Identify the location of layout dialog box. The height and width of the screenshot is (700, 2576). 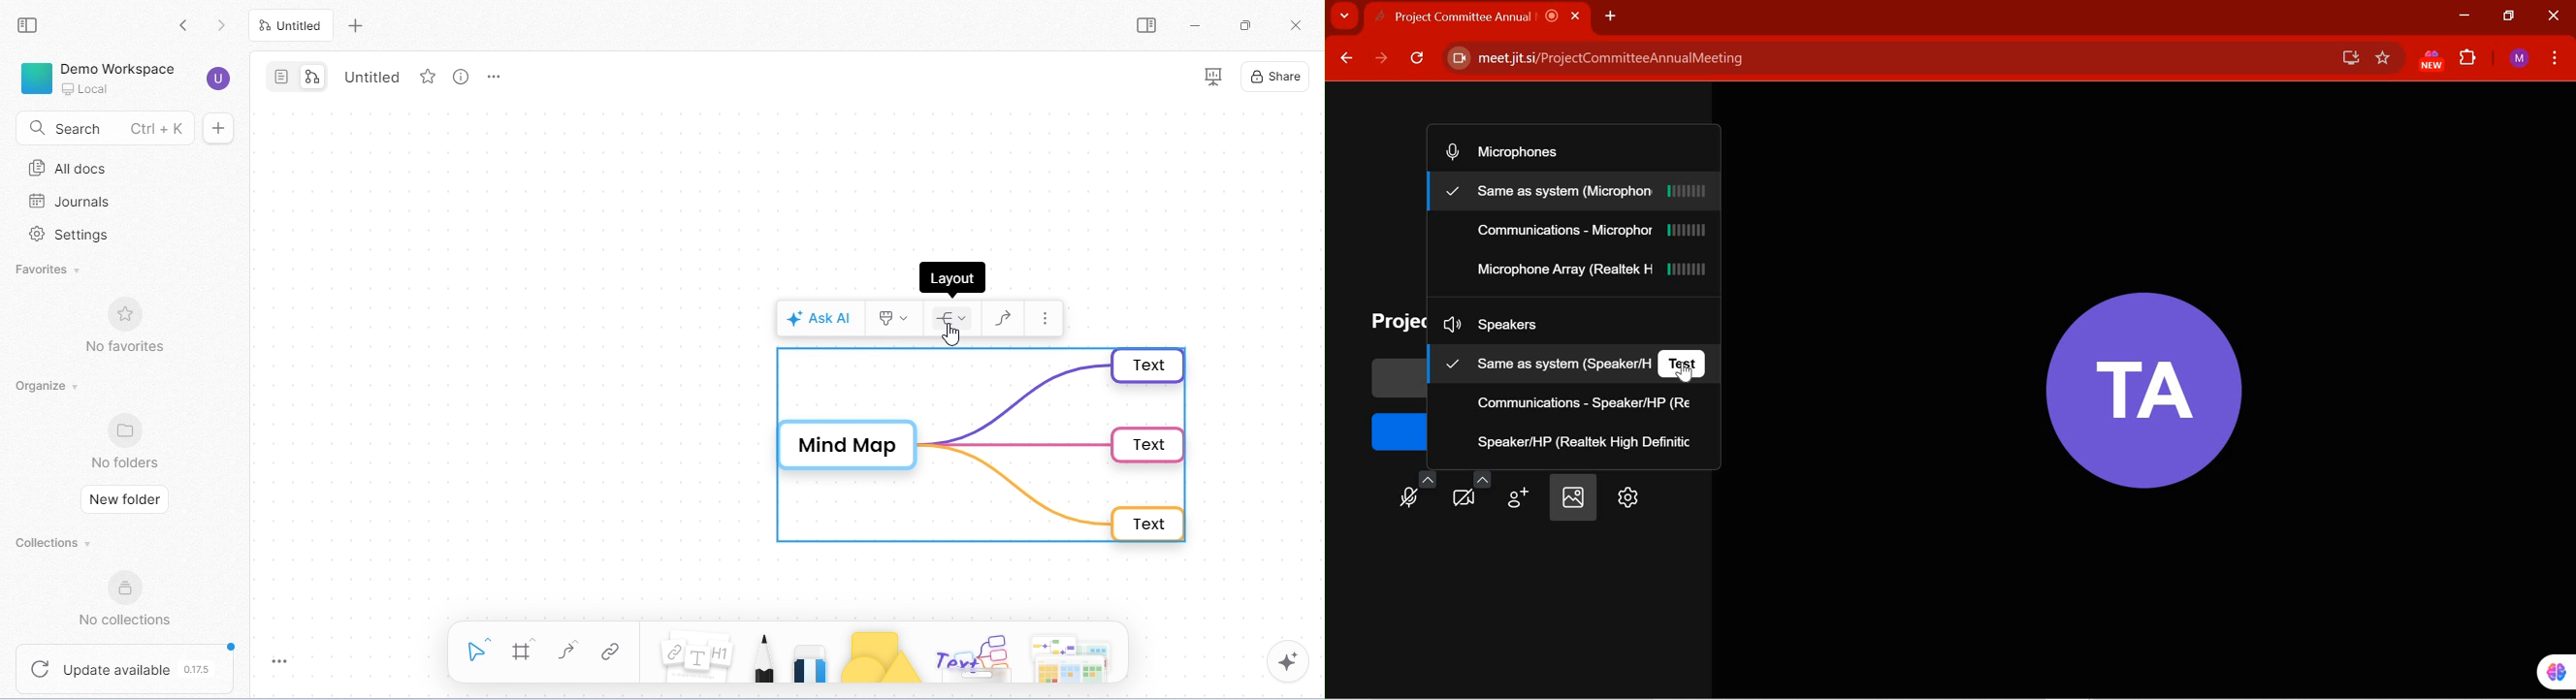
(952, 277).